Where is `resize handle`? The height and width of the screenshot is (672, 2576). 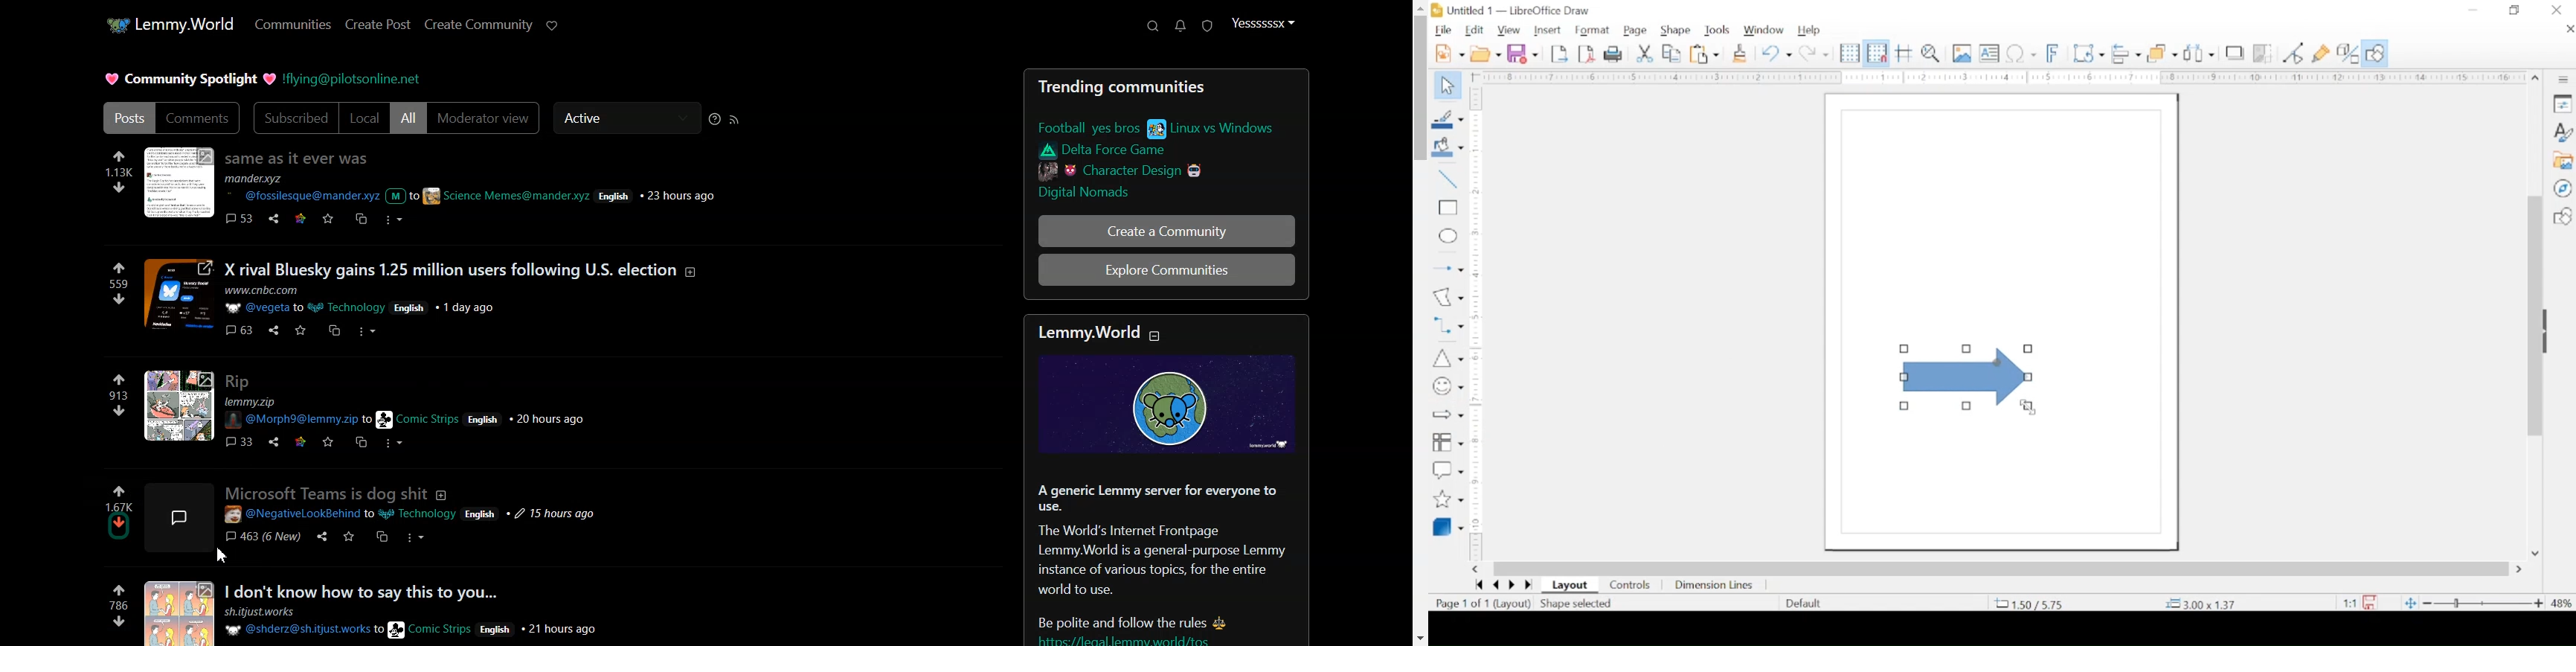
resize handle is located at coordinates (2029, 407).